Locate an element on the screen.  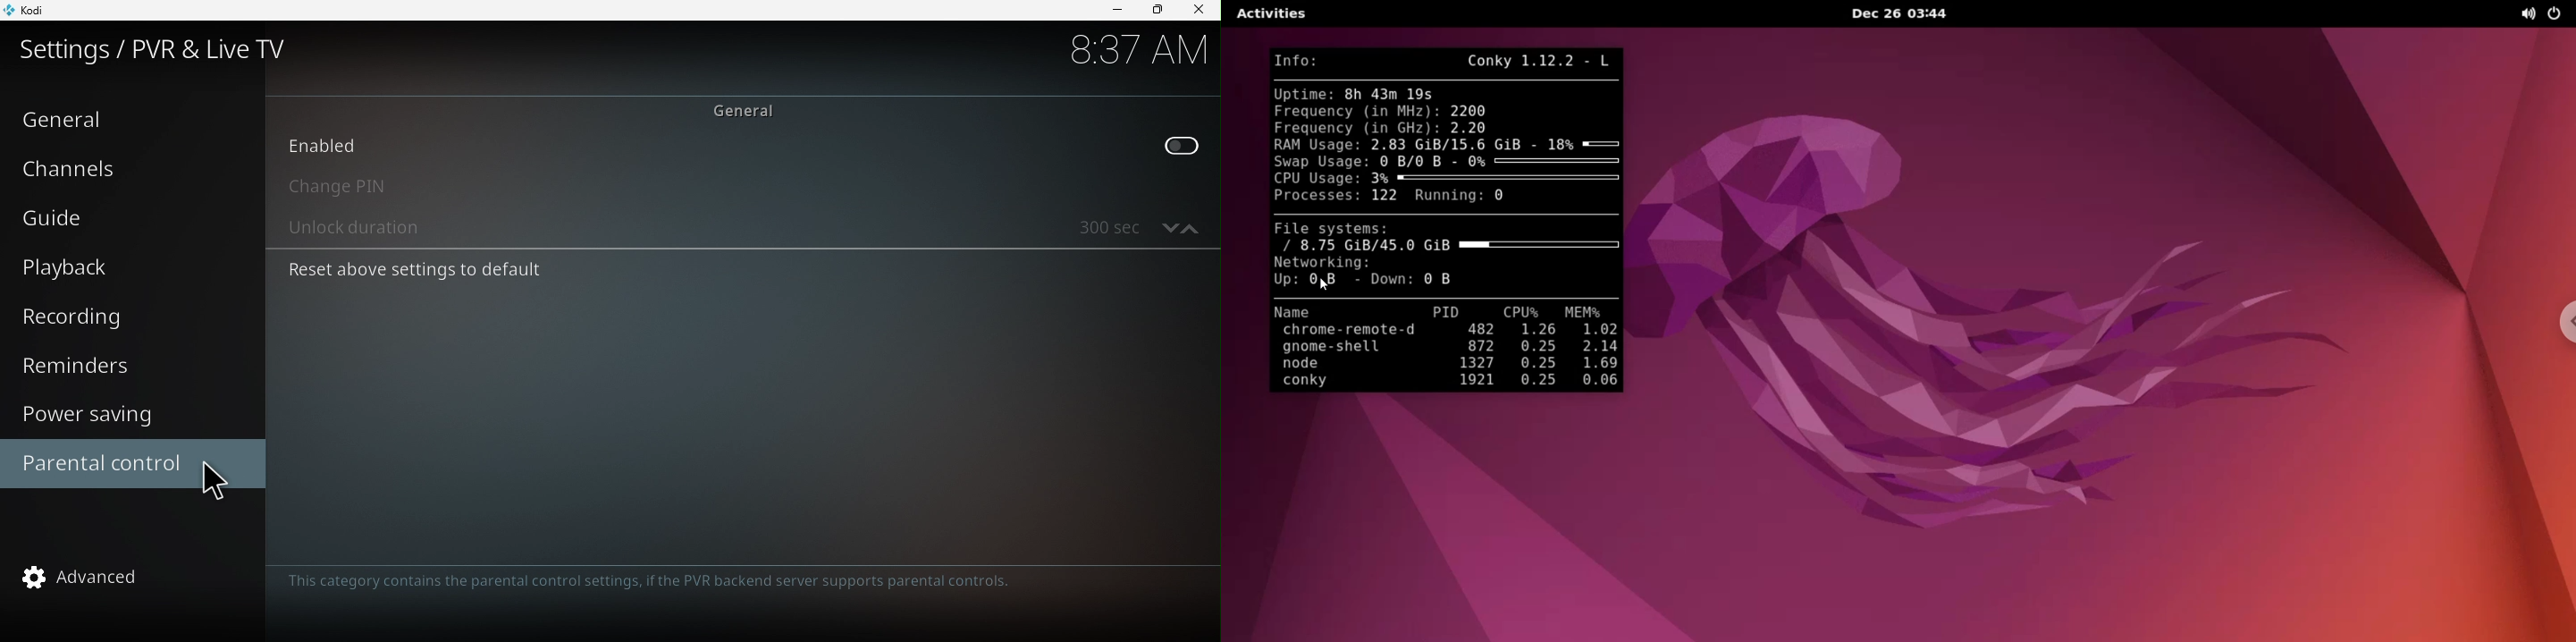
Playback is located at coordinates (67, 269).